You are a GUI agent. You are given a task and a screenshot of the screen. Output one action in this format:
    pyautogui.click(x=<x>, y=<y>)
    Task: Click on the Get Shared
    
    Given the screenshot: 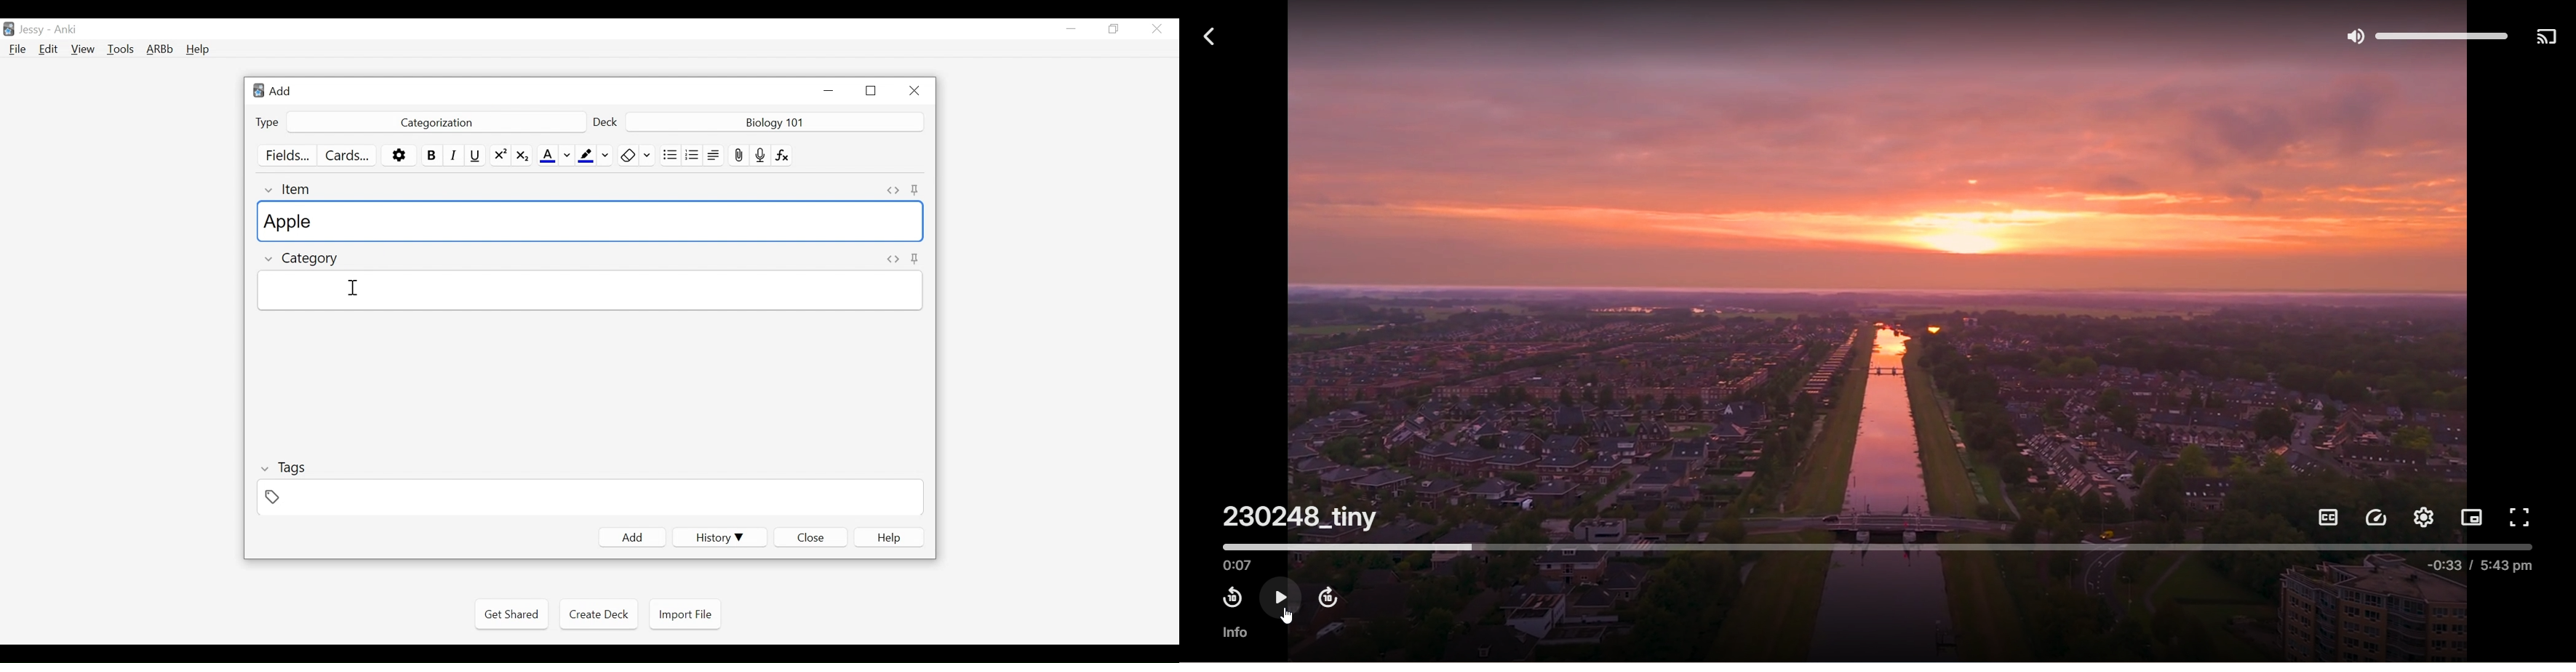 What is the action you would take?
    pyautogui.click(x=511, y=615)
    